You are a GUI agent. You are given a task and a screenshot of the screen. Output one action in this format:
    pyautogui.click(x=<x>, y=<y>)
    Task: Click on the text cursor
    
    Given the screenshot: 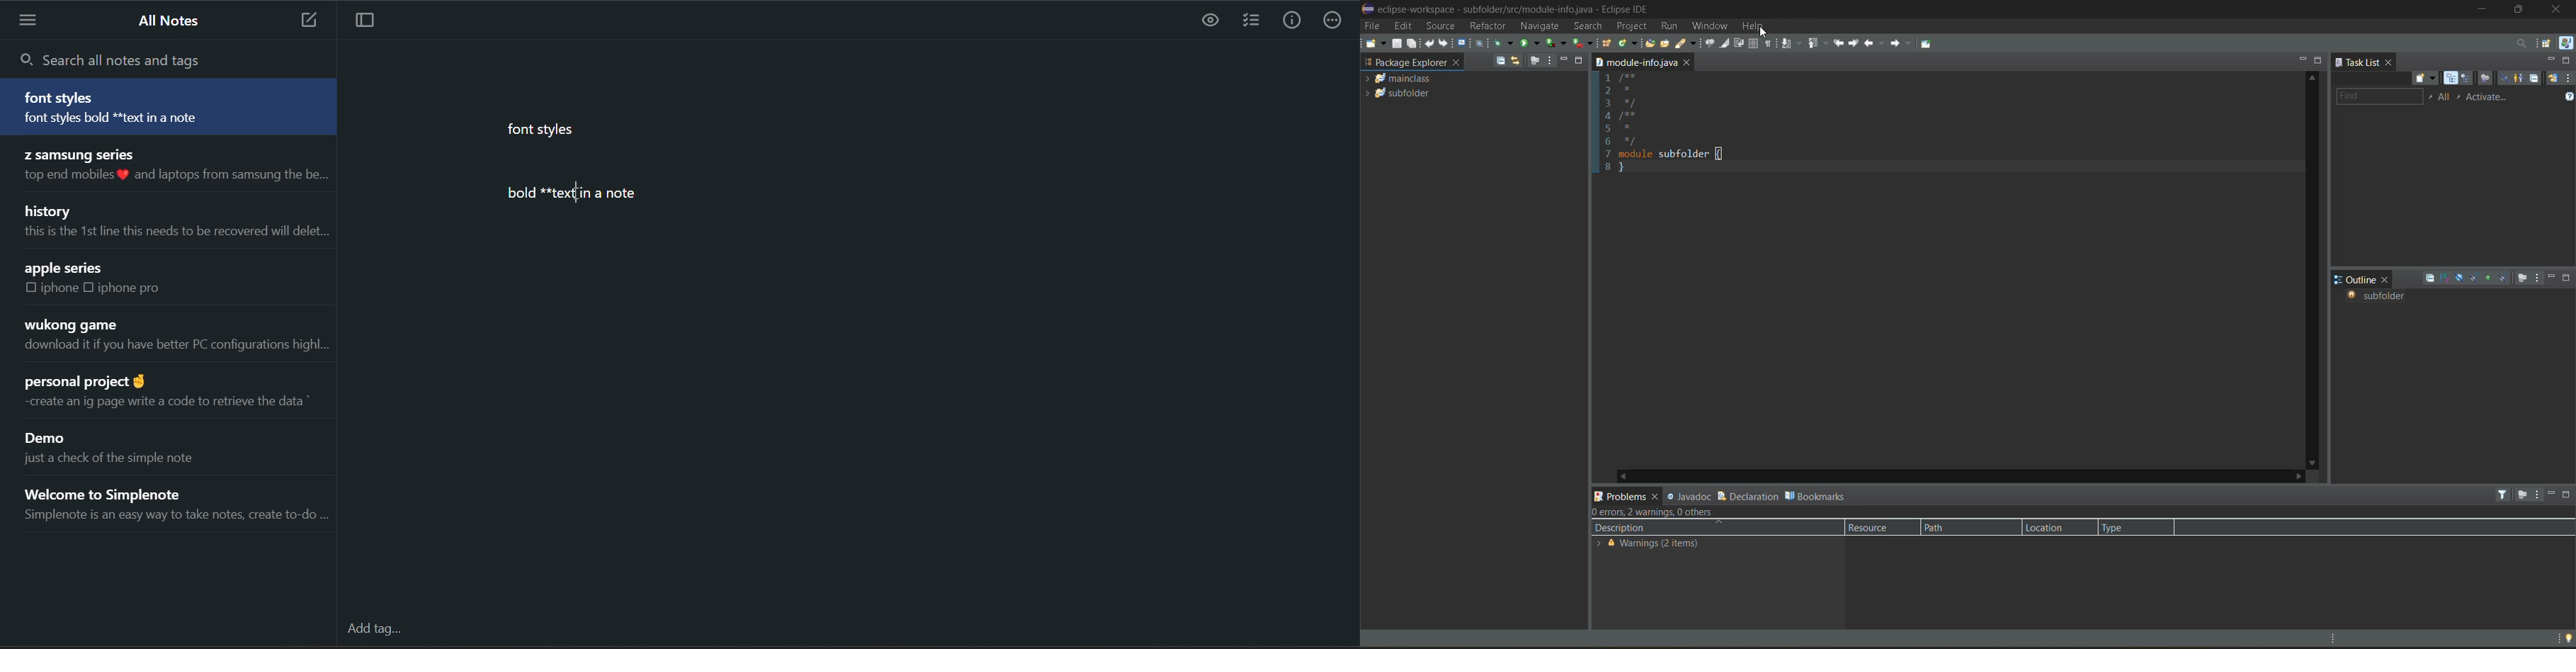 What is the action you would take?
    pyautogui.click(x=577, y=191)
    